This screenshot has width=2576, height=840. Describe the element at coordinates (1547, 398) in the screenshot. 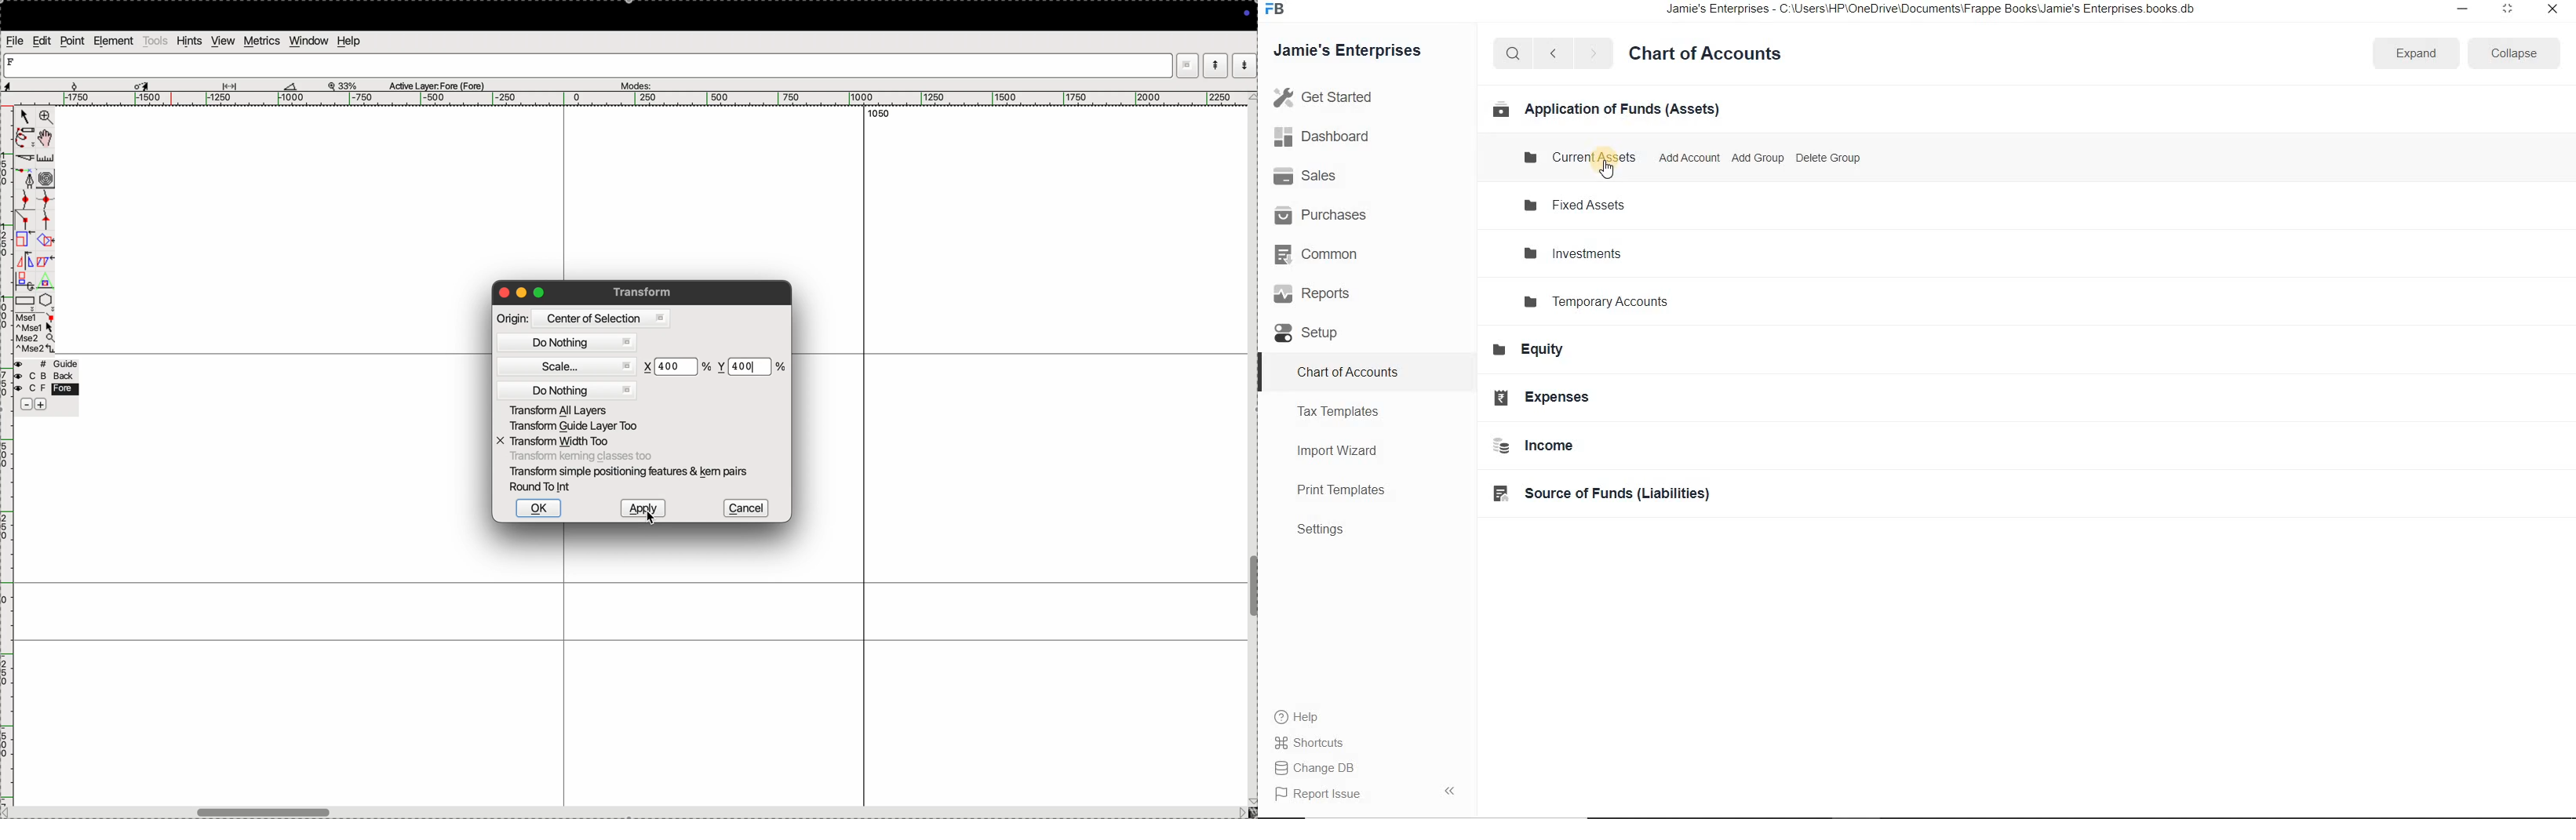

I see `Expenses` at that location.